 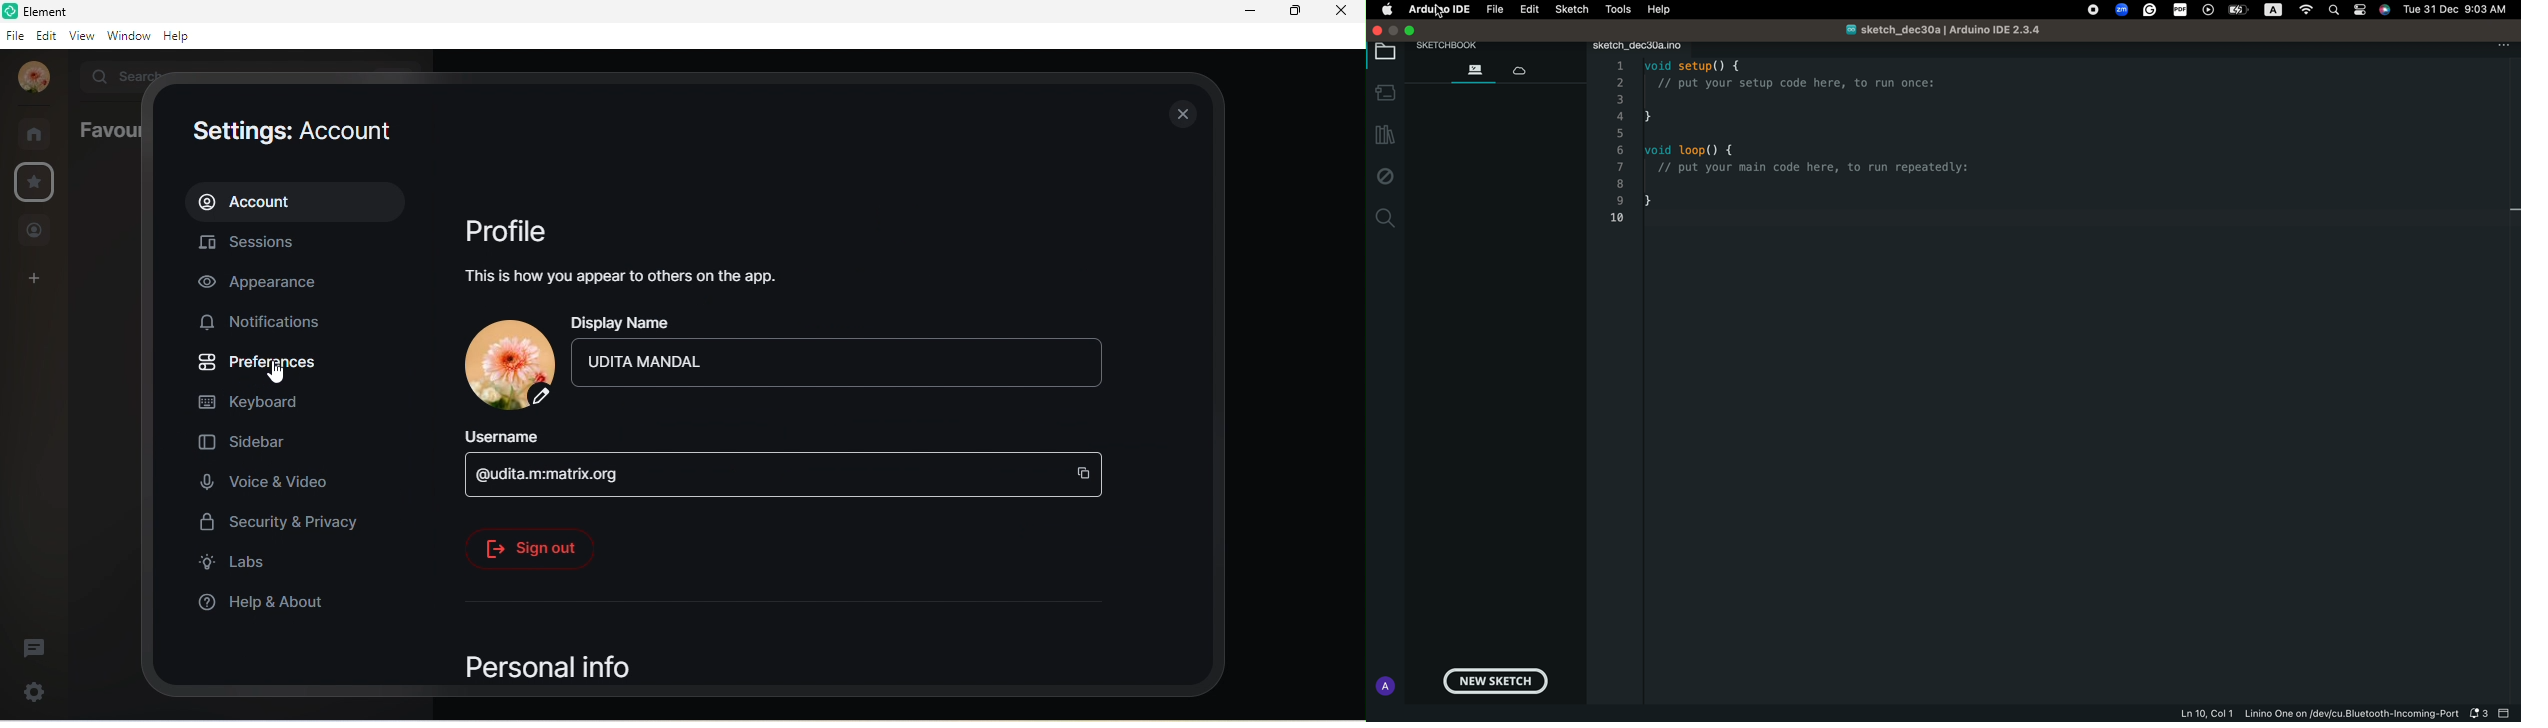 What do you see at coordinates (584, 669) in the screenshot?
I see `personal info` at bounding box center [584, 669].